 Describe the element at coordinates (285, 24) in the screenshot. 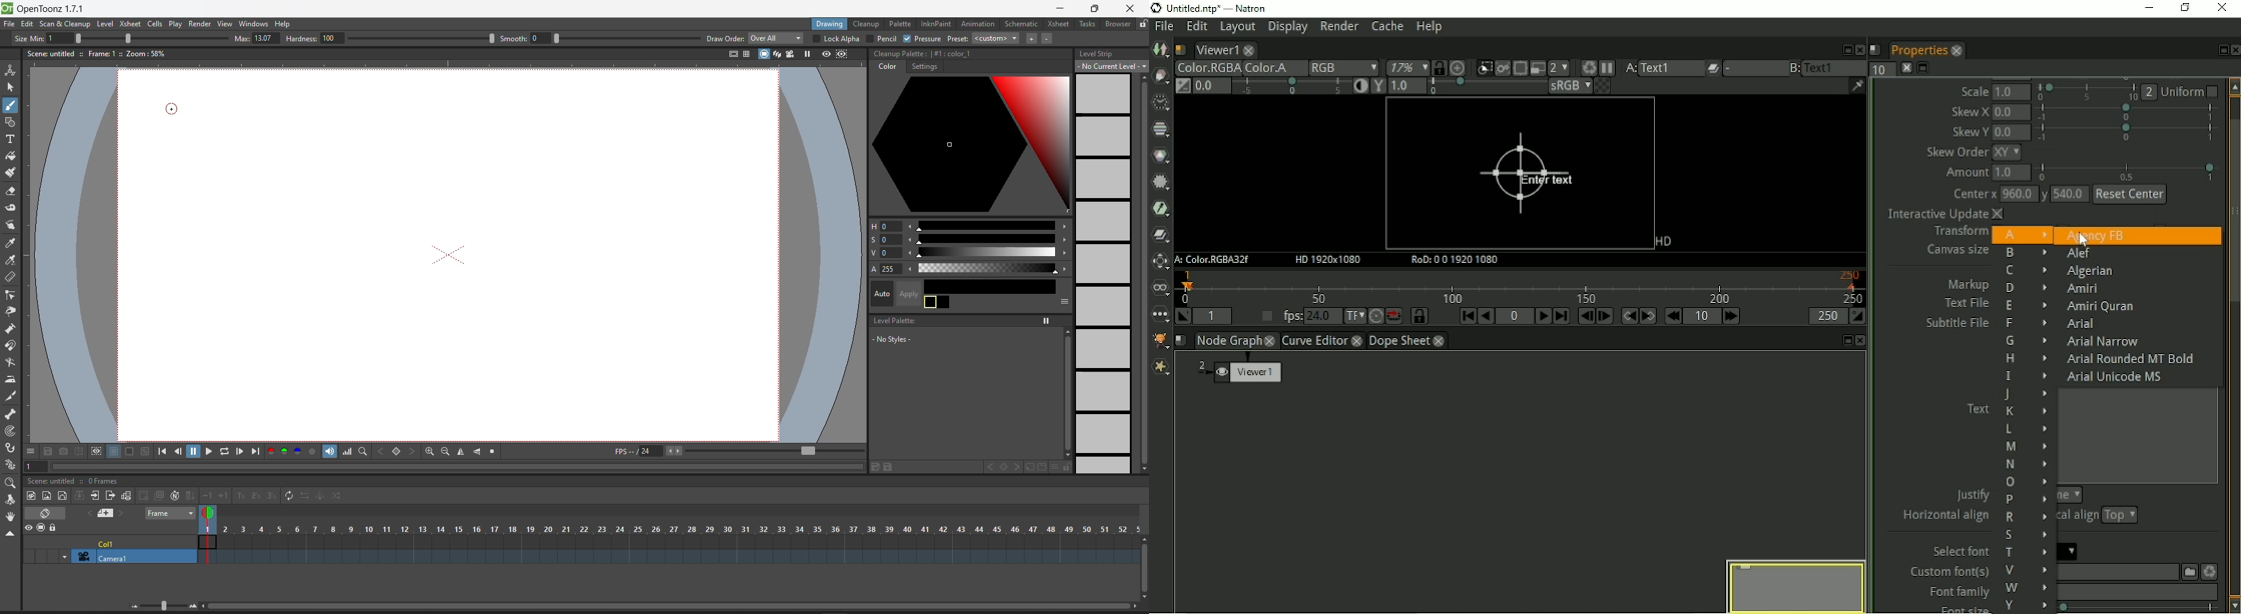

I see `help` at that location.